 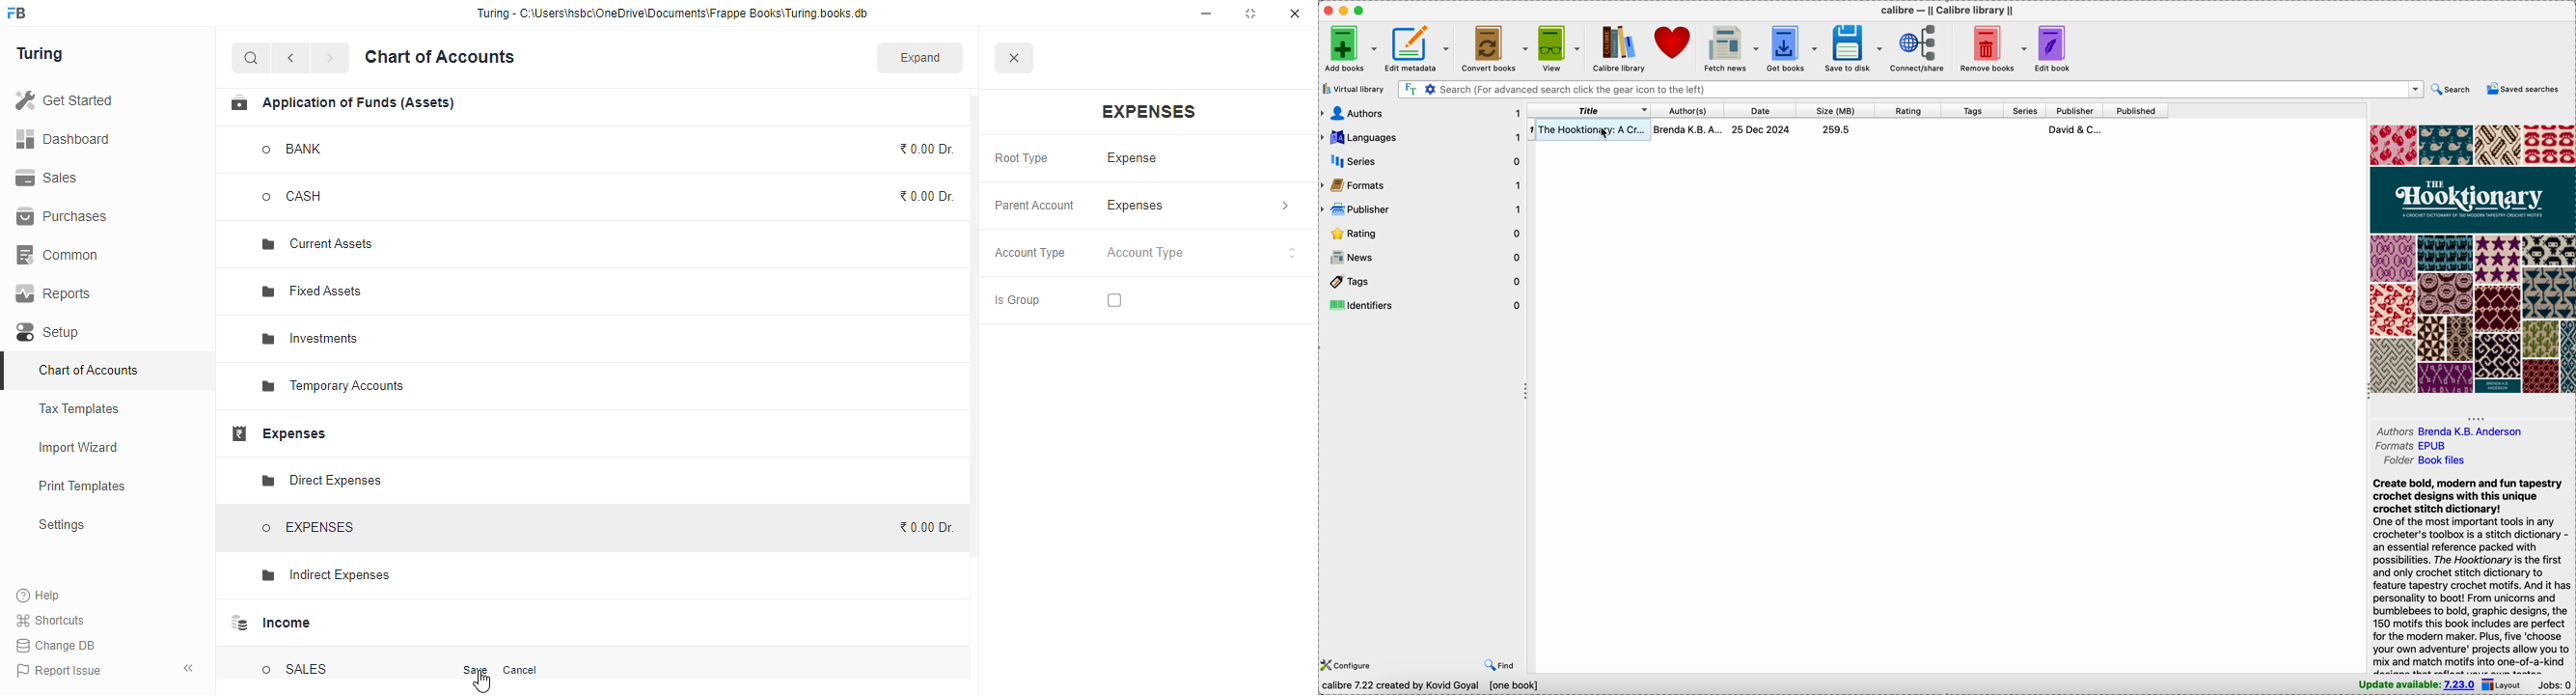 I want to click on rating, so click(x=1907, y=110).